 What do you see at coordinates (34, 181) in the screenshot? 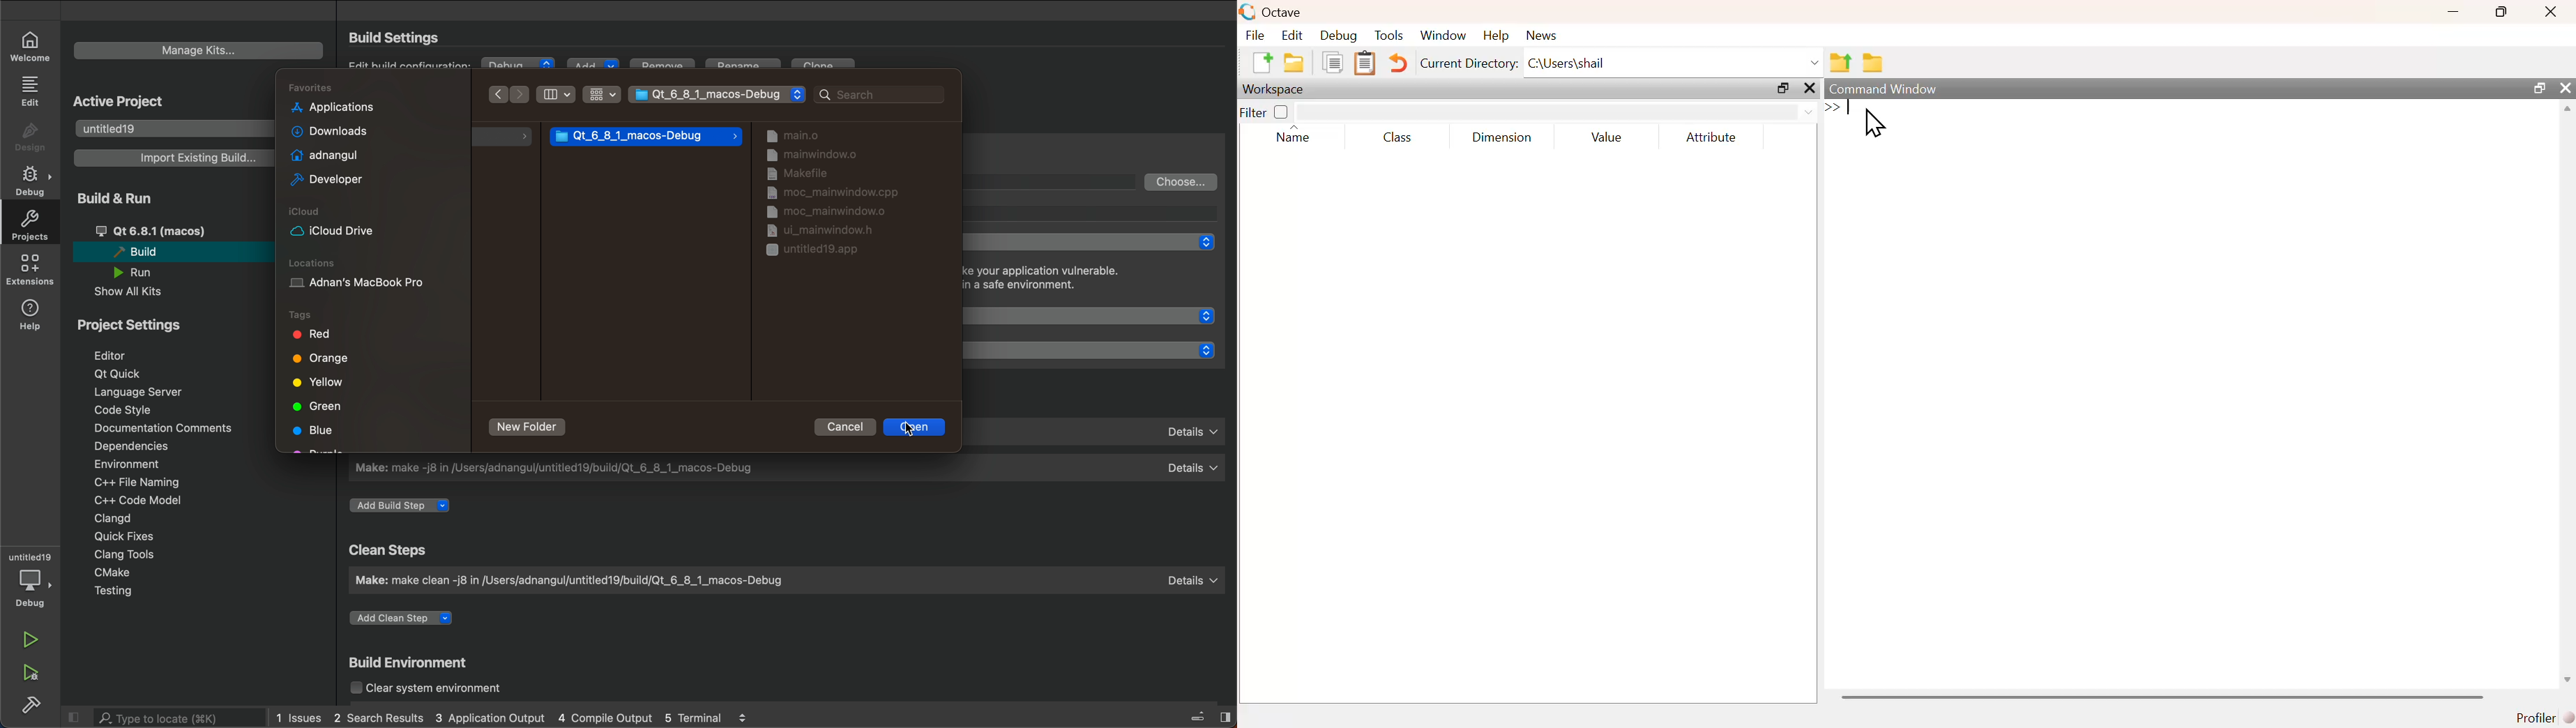
I see `debug` at bounding box center [34, 181].